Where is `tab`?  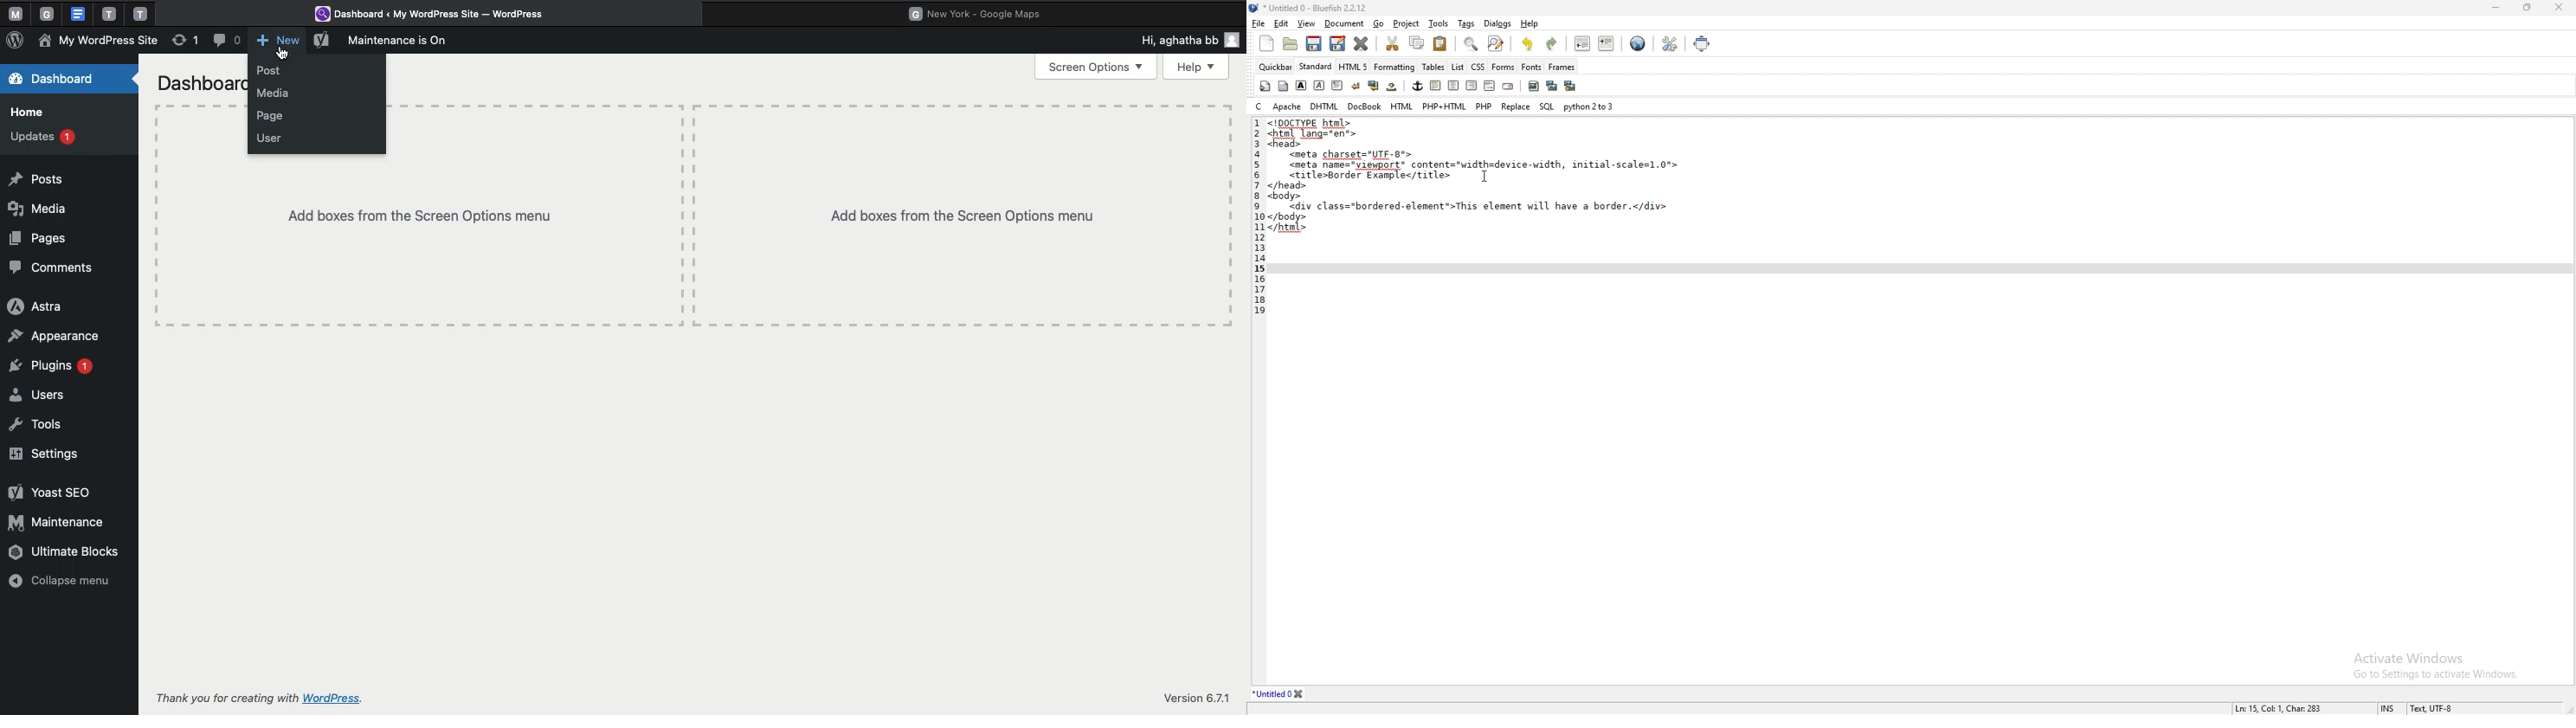
tab is located at coordinates (109, 14).